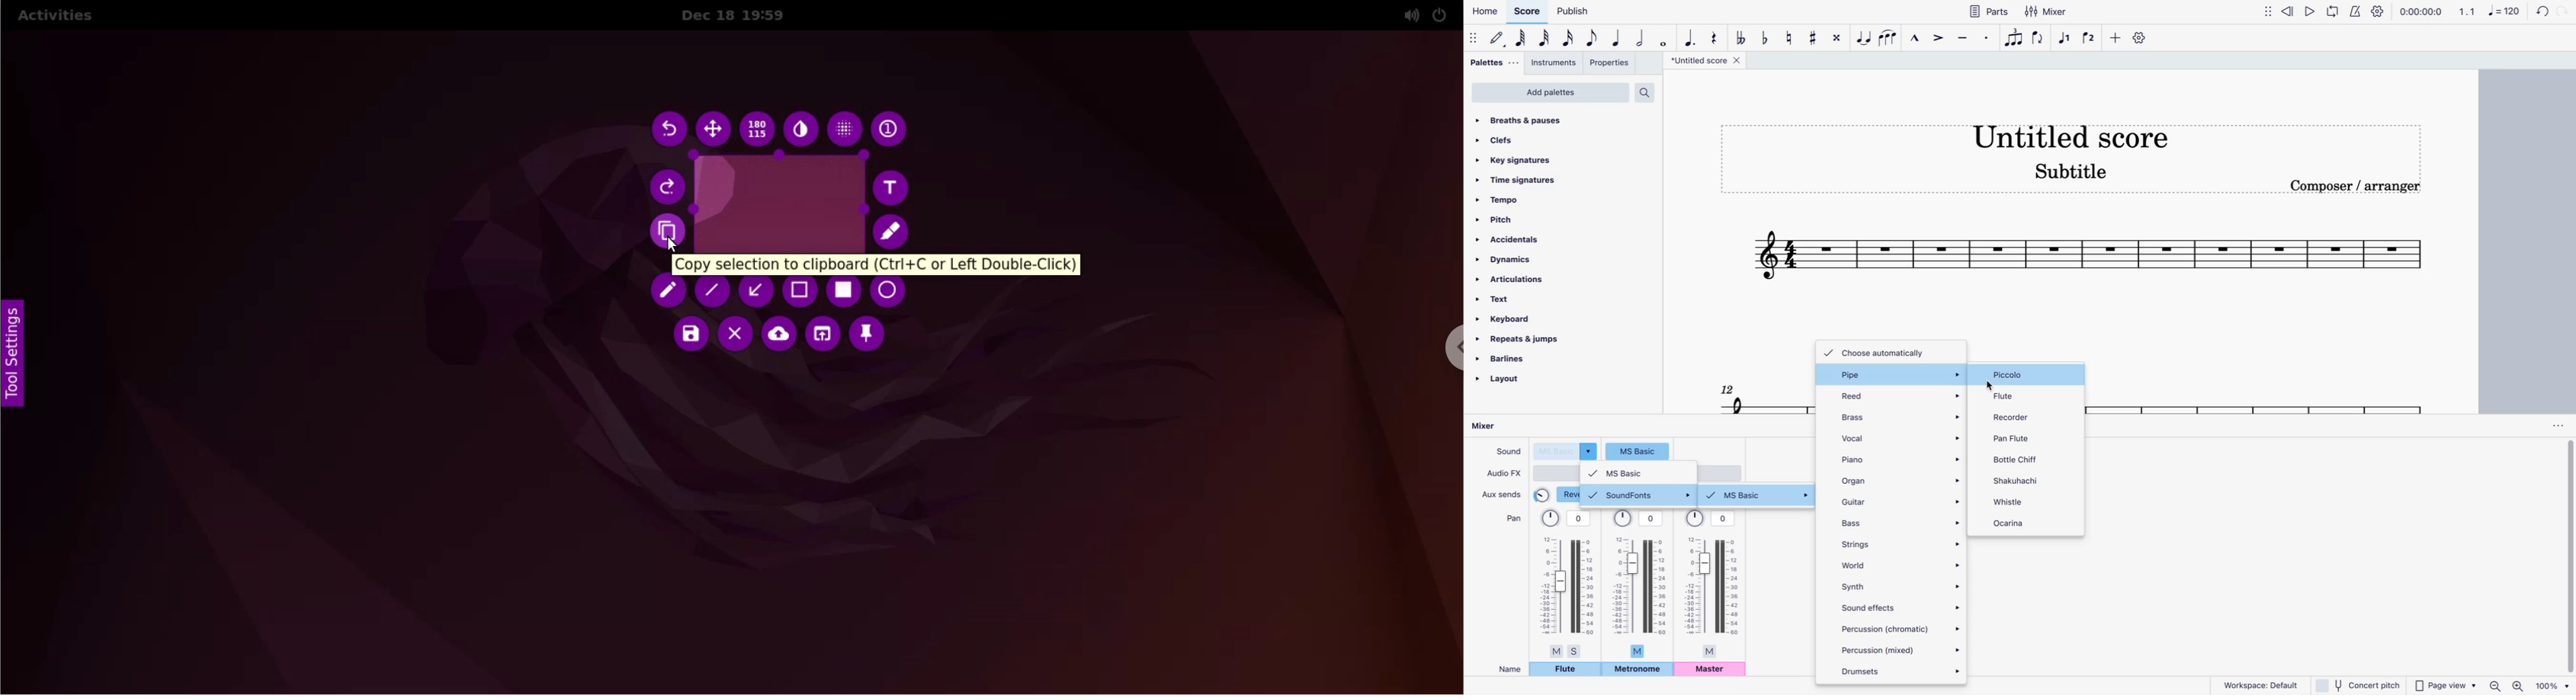 Image resolution: width=2576 pixels, height=700 pixels. What do you see at coordinates (1618, 39) in the screenshot?
I see `quarter note` at bounding box center [1618, 39].